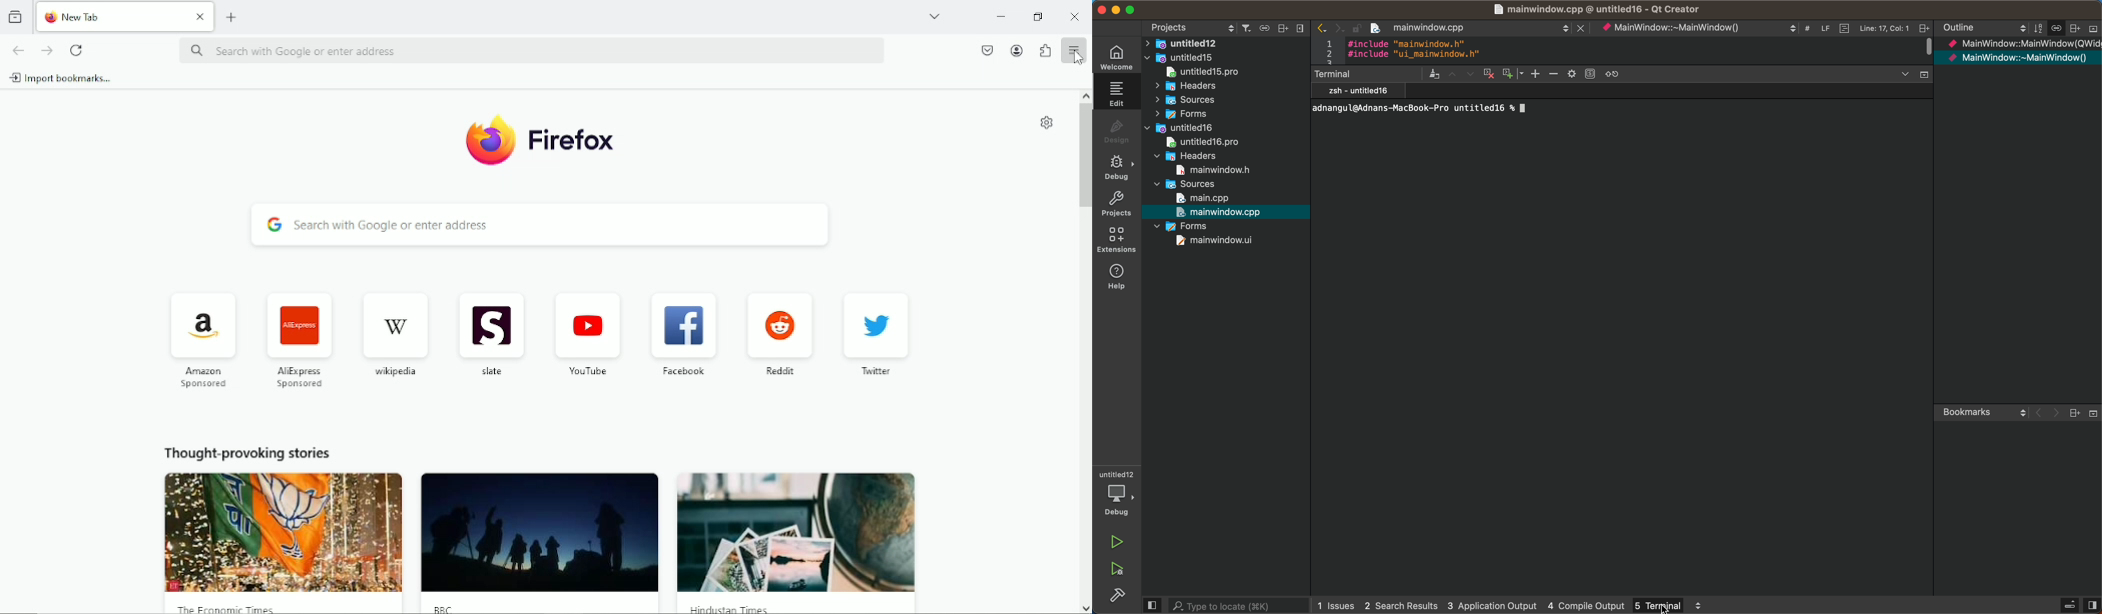  What do you see at coordinates (66, 79) in the screenshot?
I see `import bookmarks` at bounding box center [66, 79].